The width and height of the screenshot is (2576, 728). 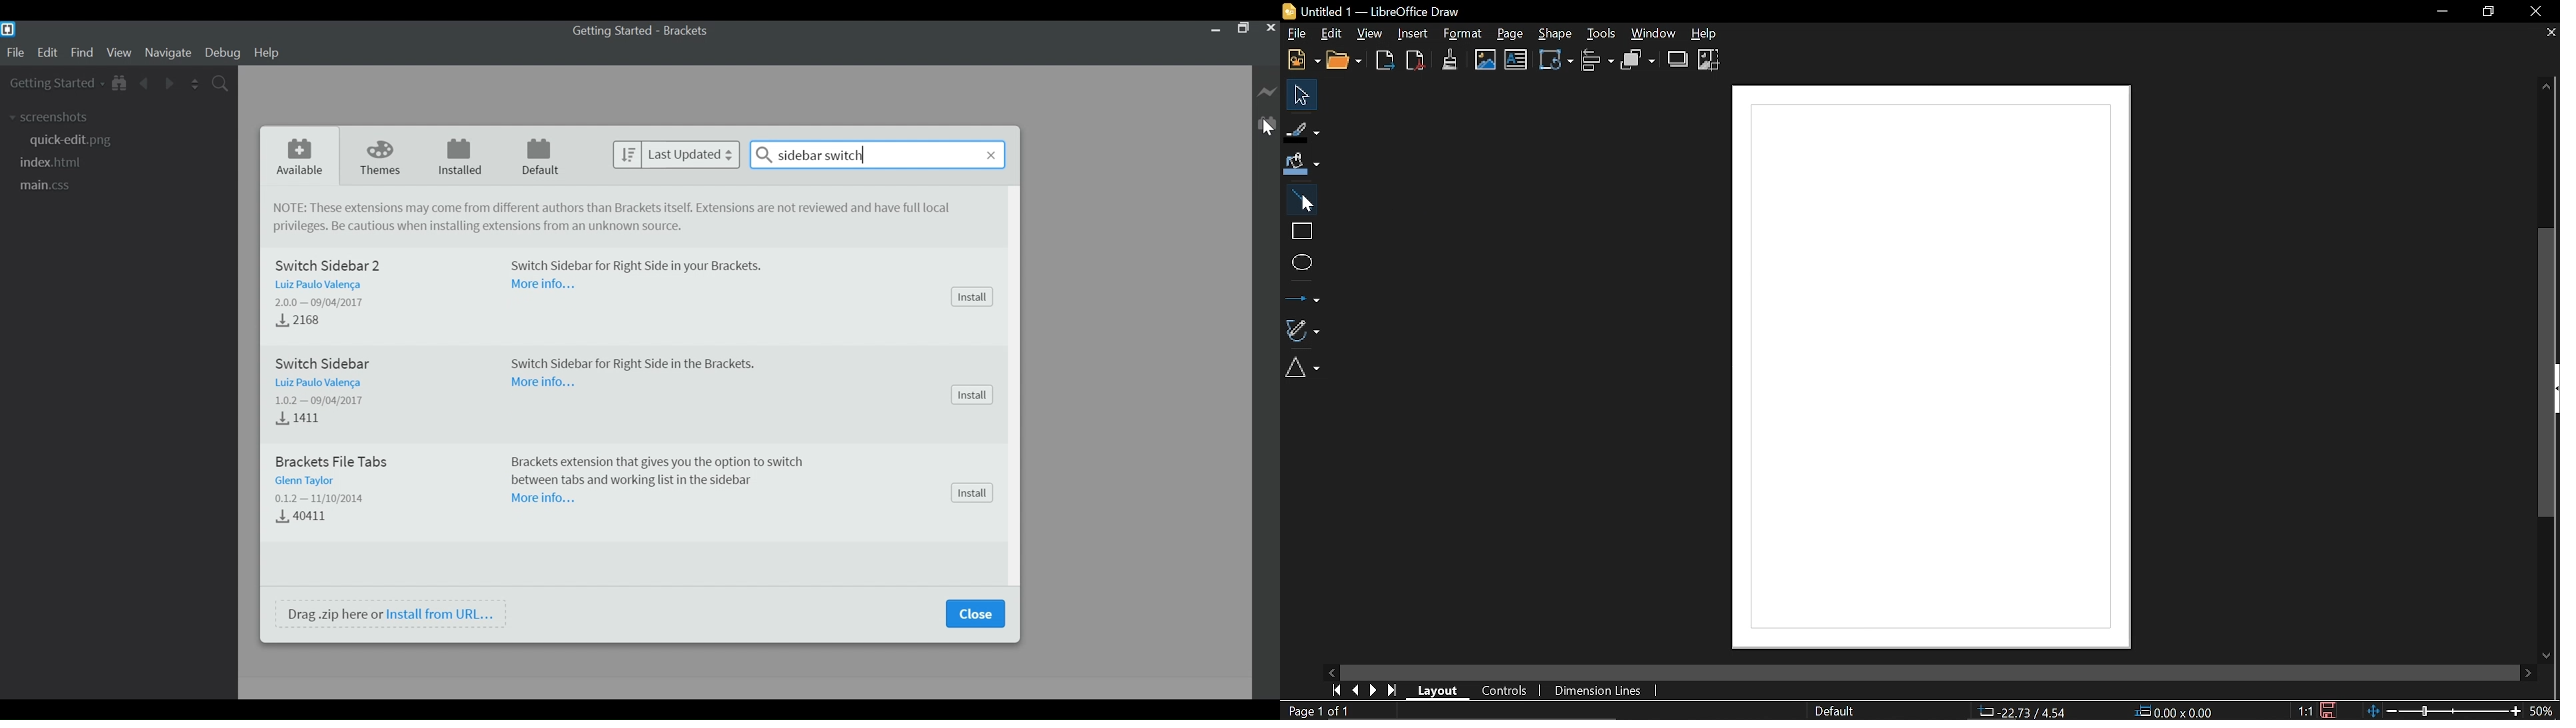 I want to click on Split the Editor Vertically or Horizontally, so click(x=195, y=83).